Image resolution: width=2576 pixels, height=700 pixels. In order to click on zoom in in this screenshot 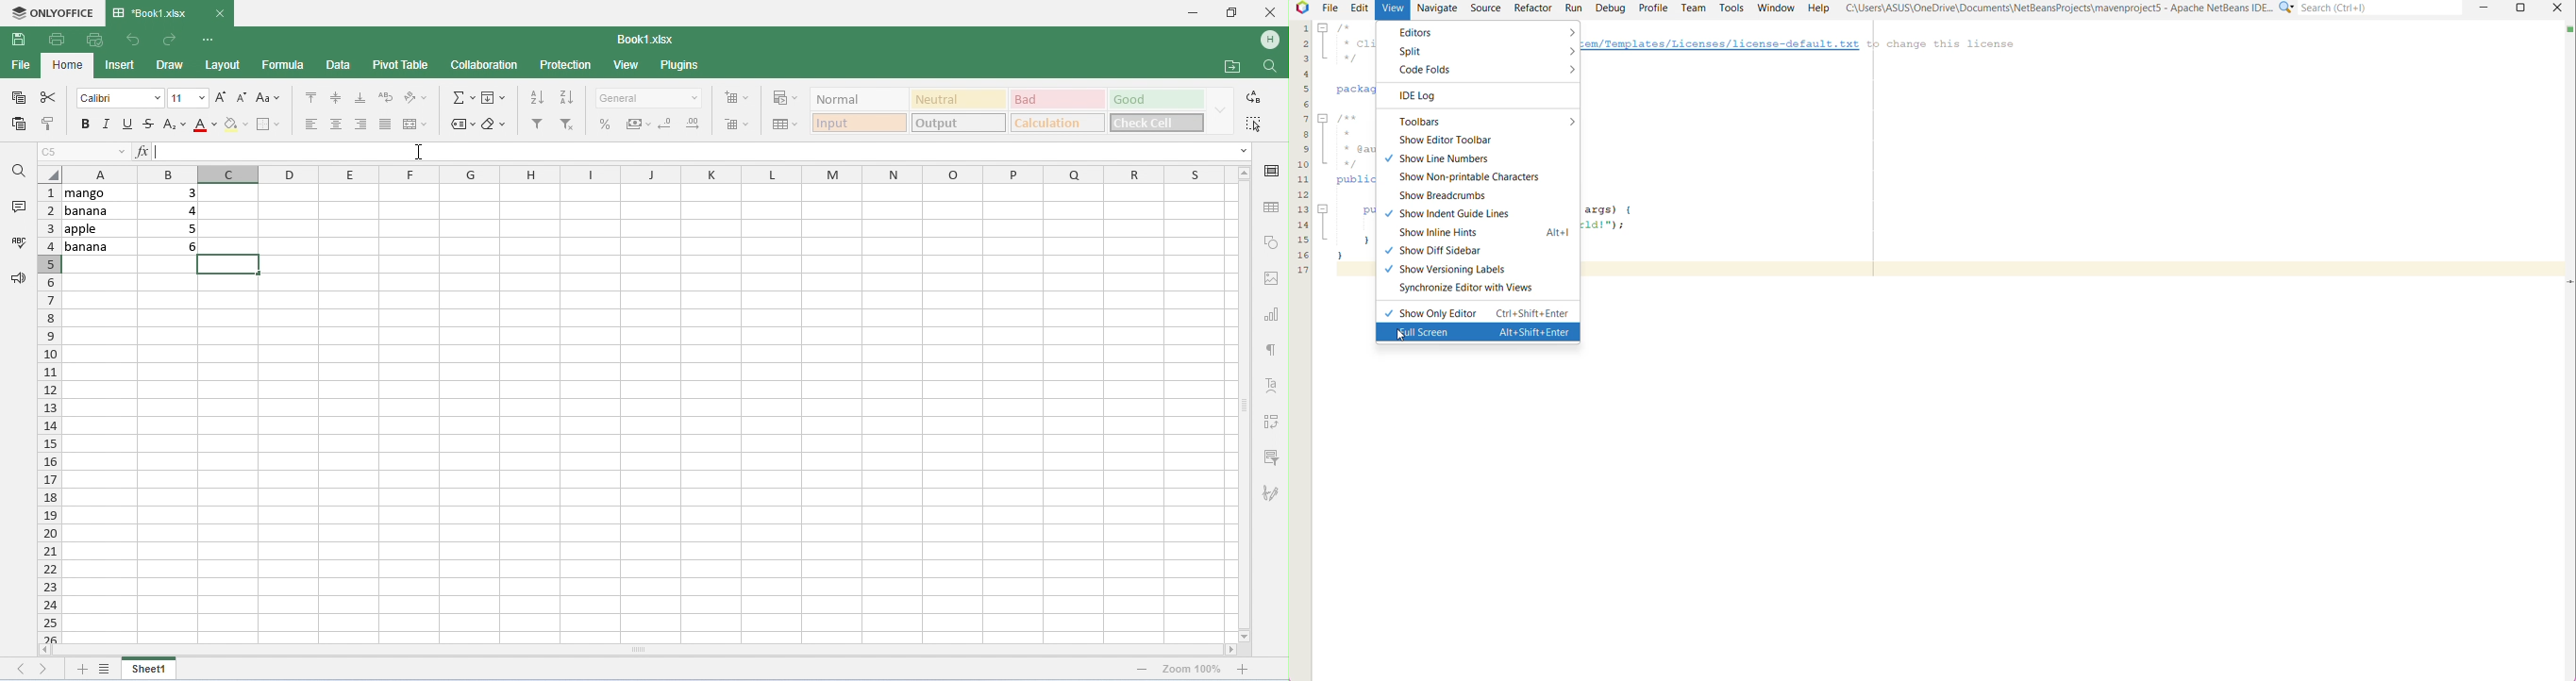, I will do `click(1144, 670)`.